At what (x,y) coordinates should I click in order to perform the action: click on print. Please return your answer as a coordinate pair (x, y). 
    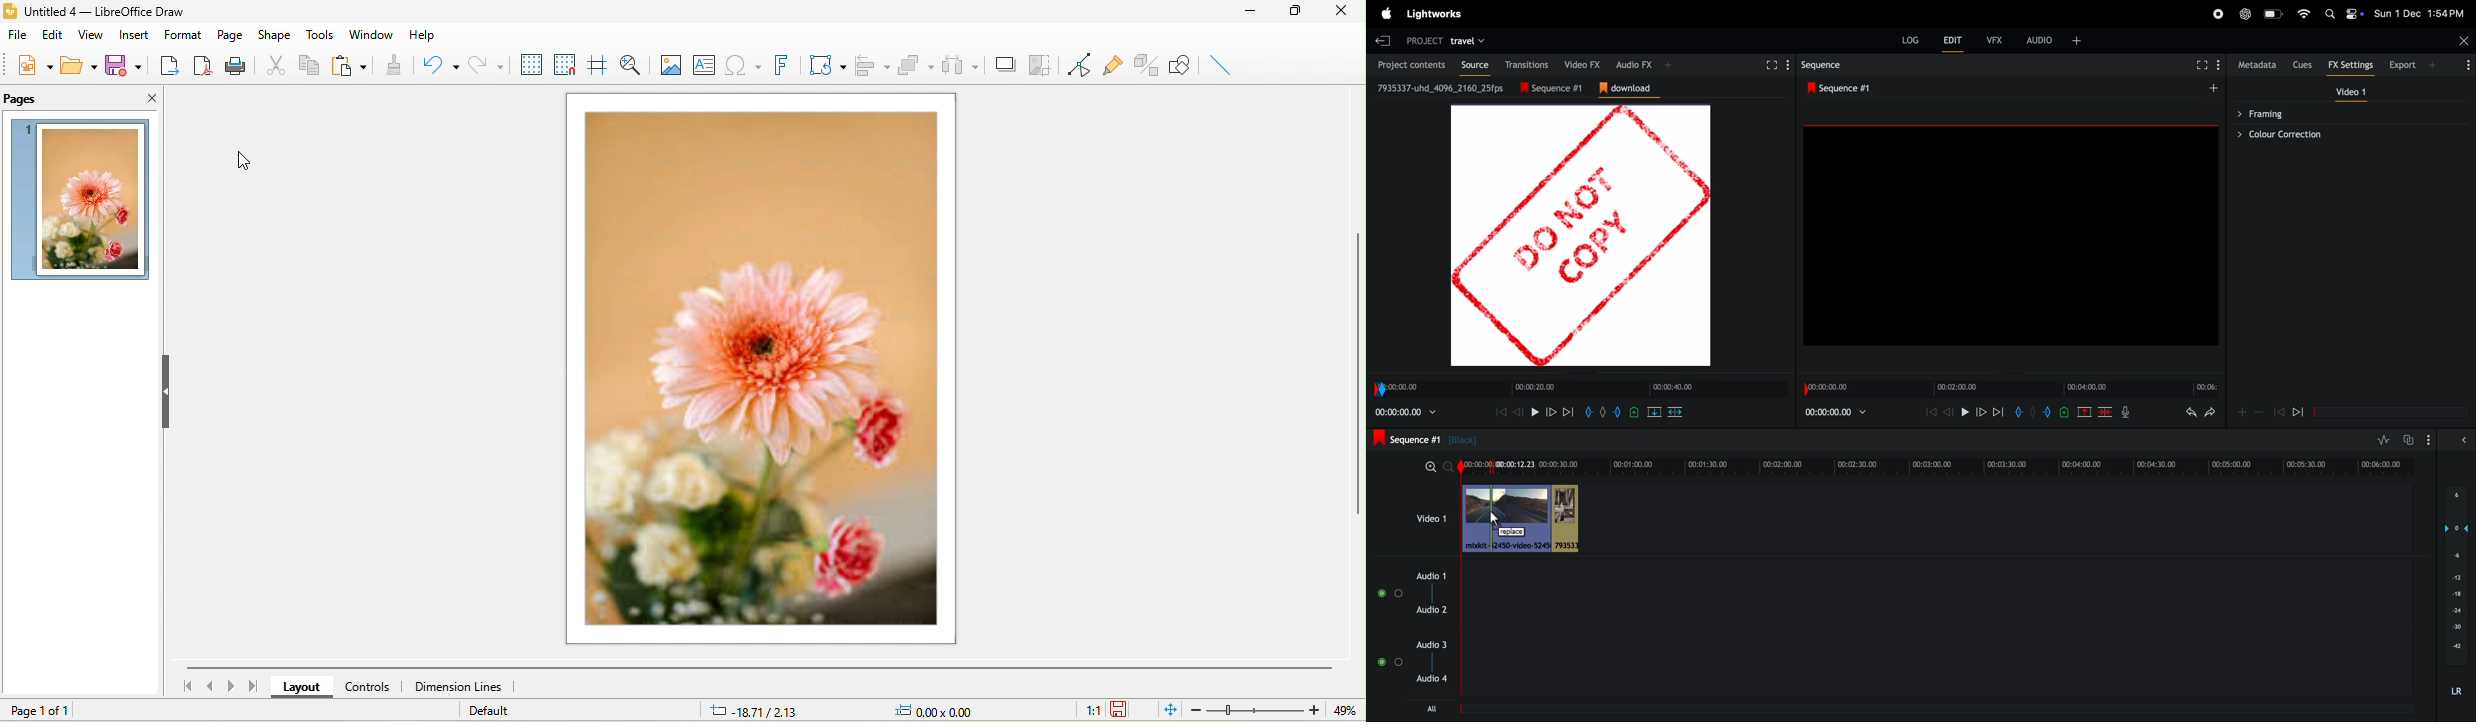
    Looking at the image, I should click on (238, 67).